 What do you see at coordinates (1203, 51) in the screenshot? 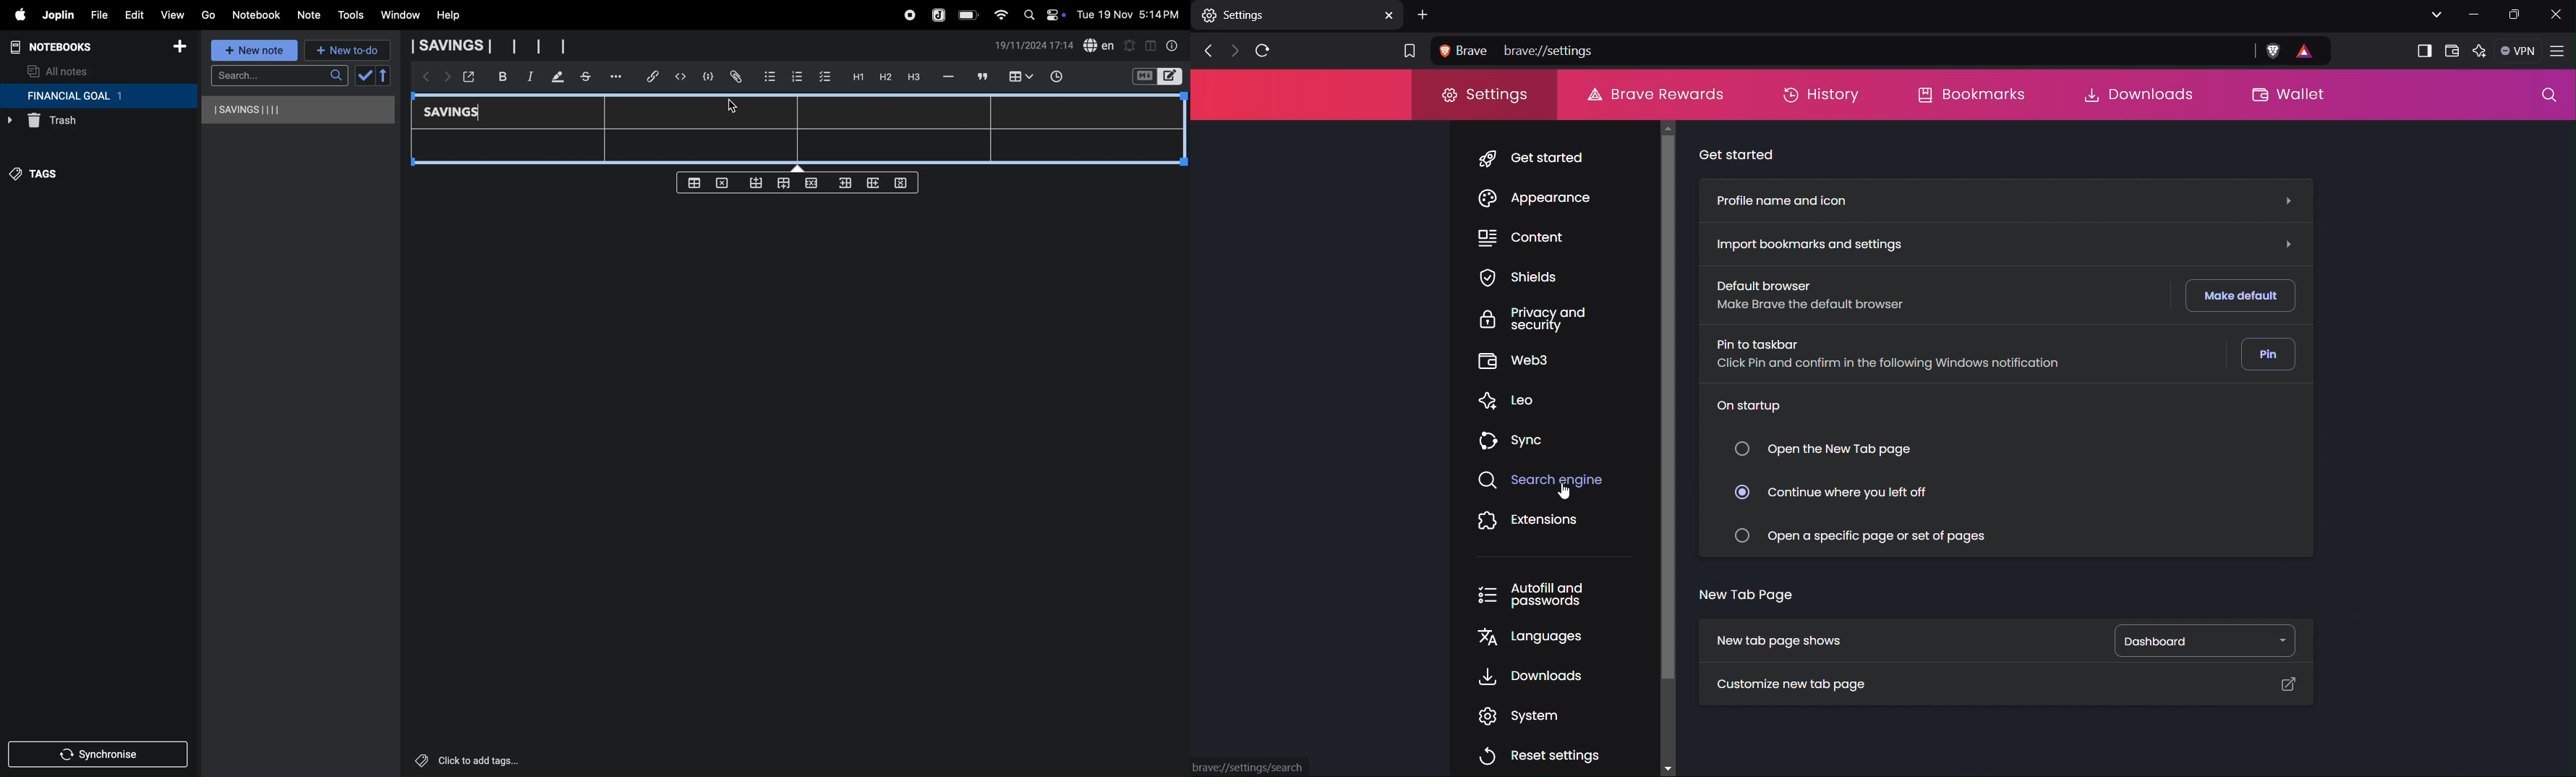
I see `Back` at bounding box center [1203, 51].